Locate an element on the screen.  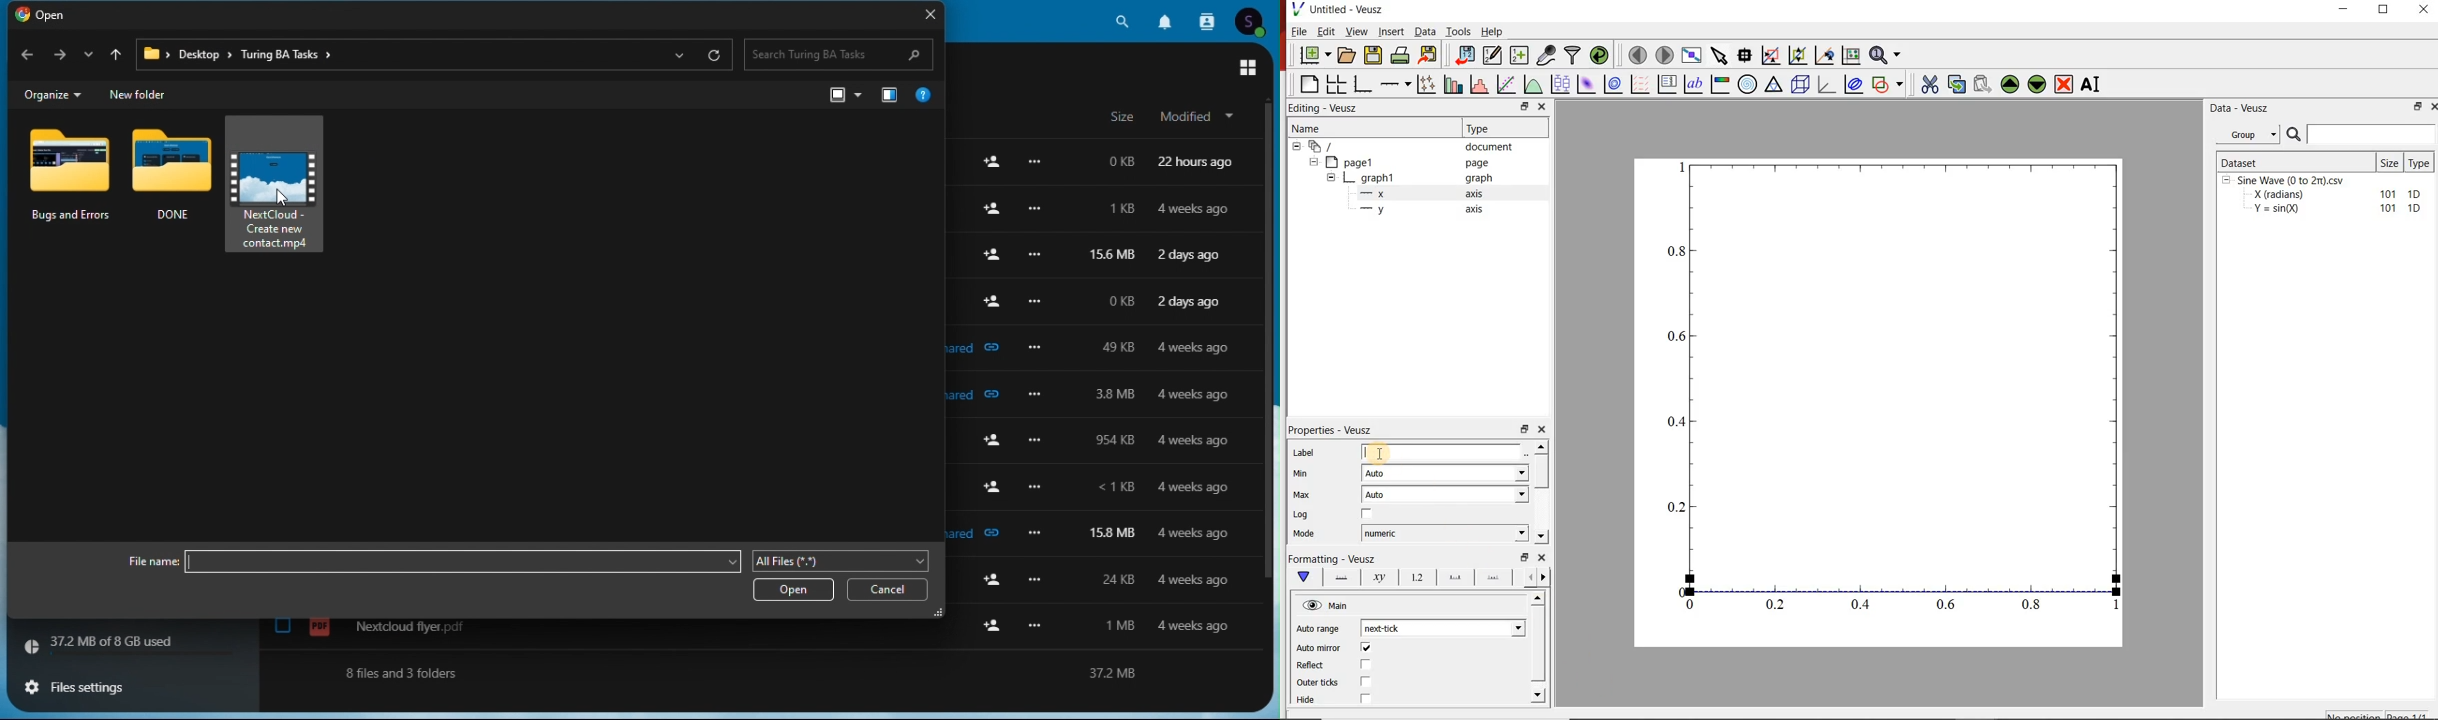
select item from graph is located at coordinates (1720, 54).